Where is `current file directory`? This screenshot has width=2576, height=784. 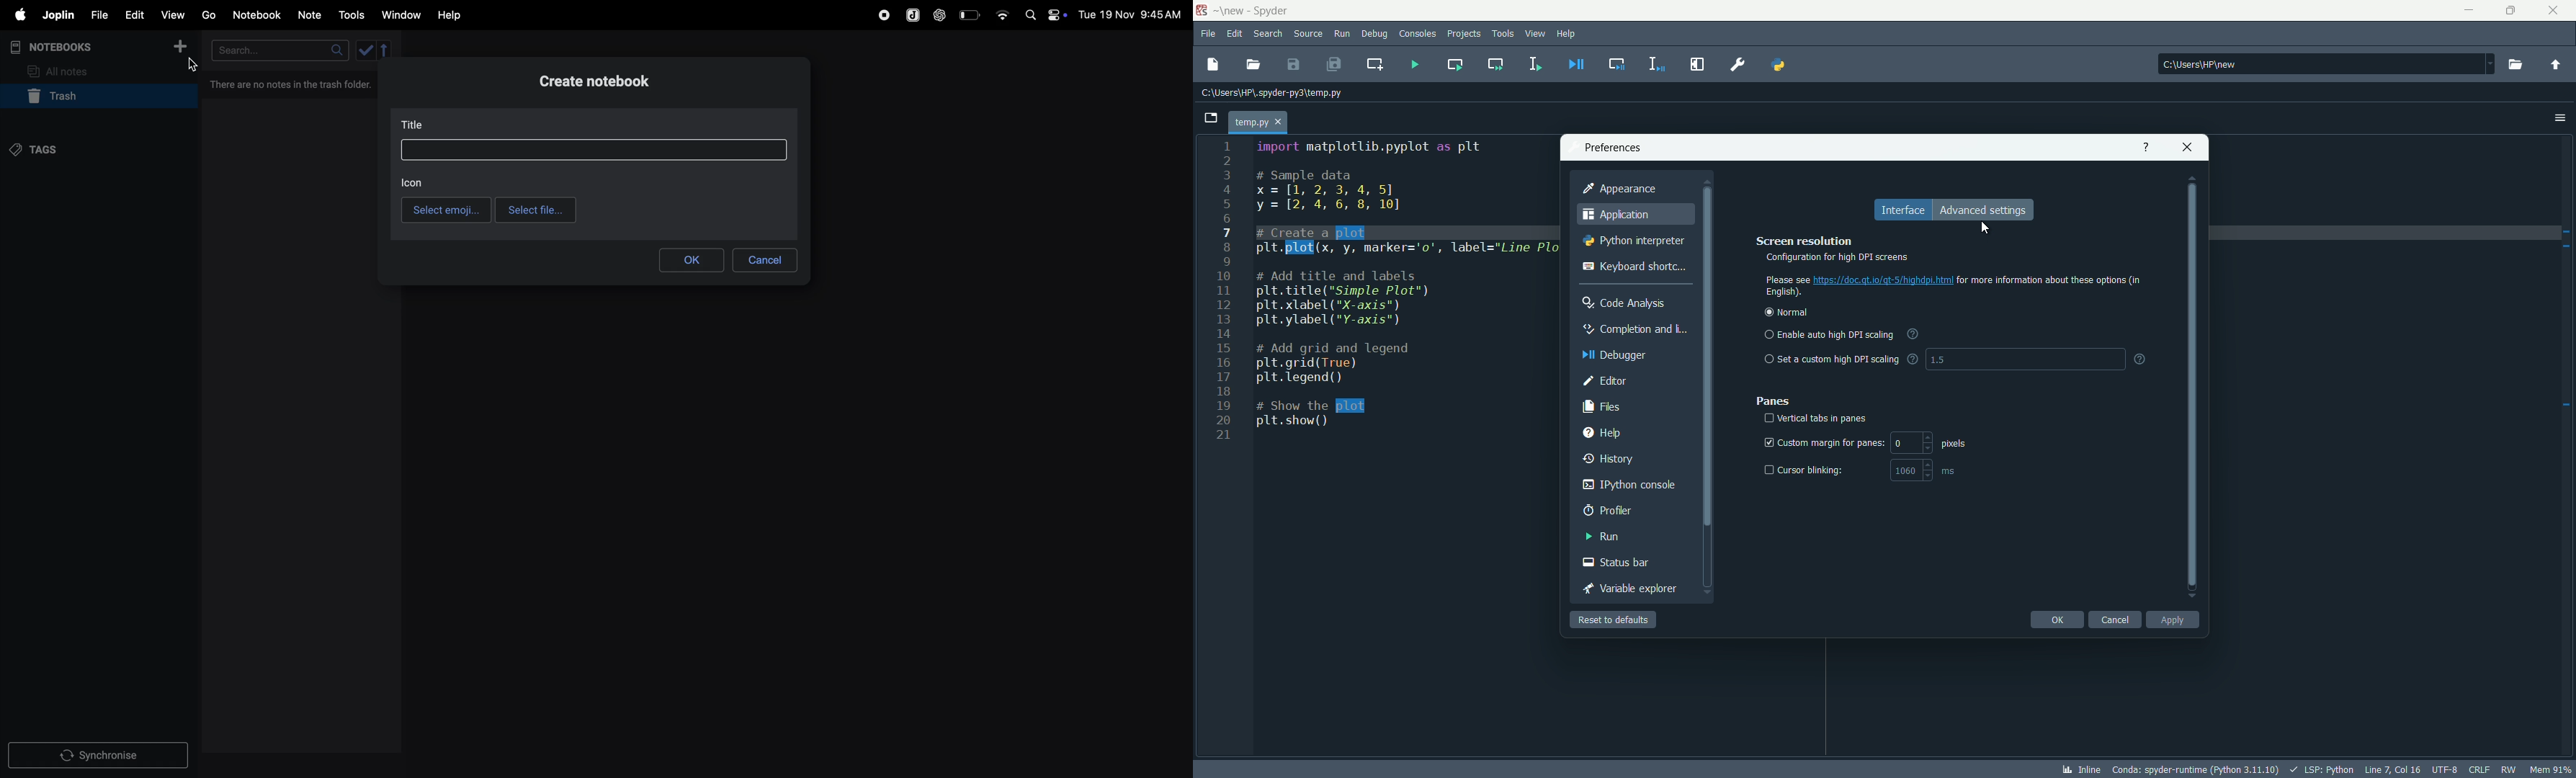 current file directory is located at coordinates (1270, 91).